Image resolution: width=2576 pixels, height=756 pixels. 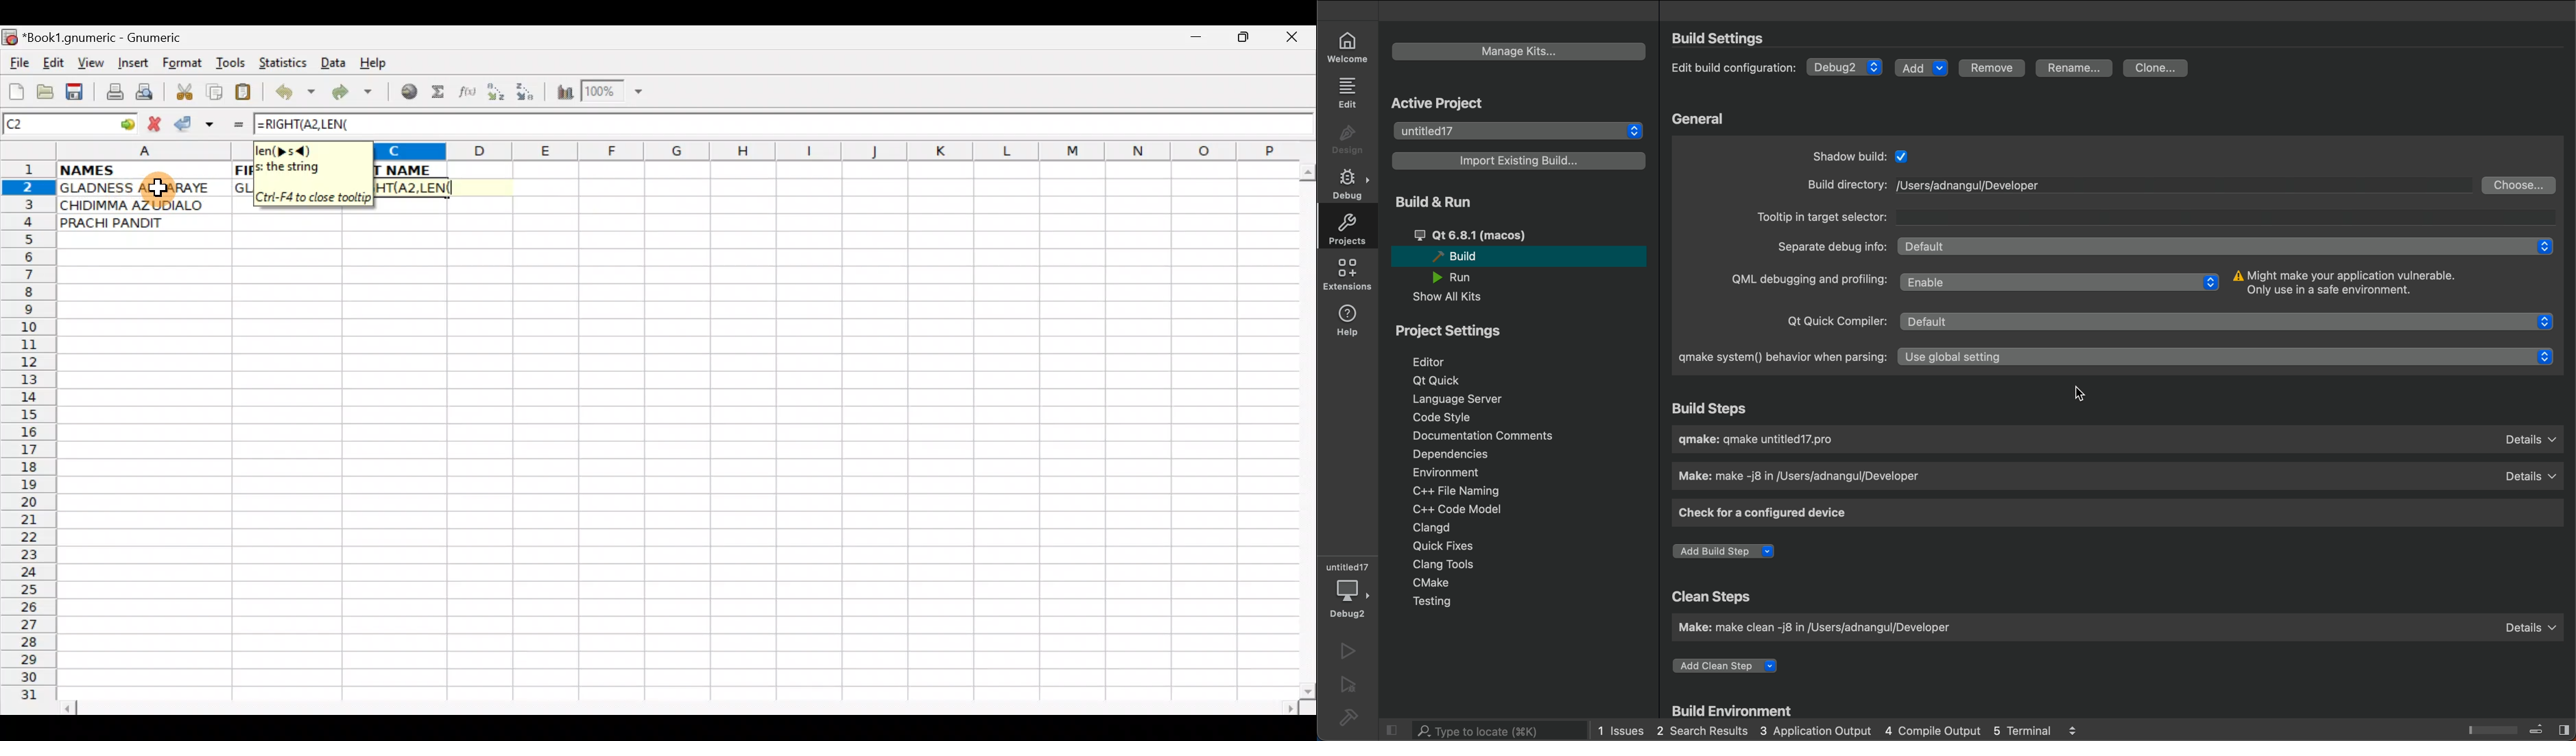 What do you see at coordinates (18, 64) in the screenshot?
I see `File` at bounding box center [18, 64].